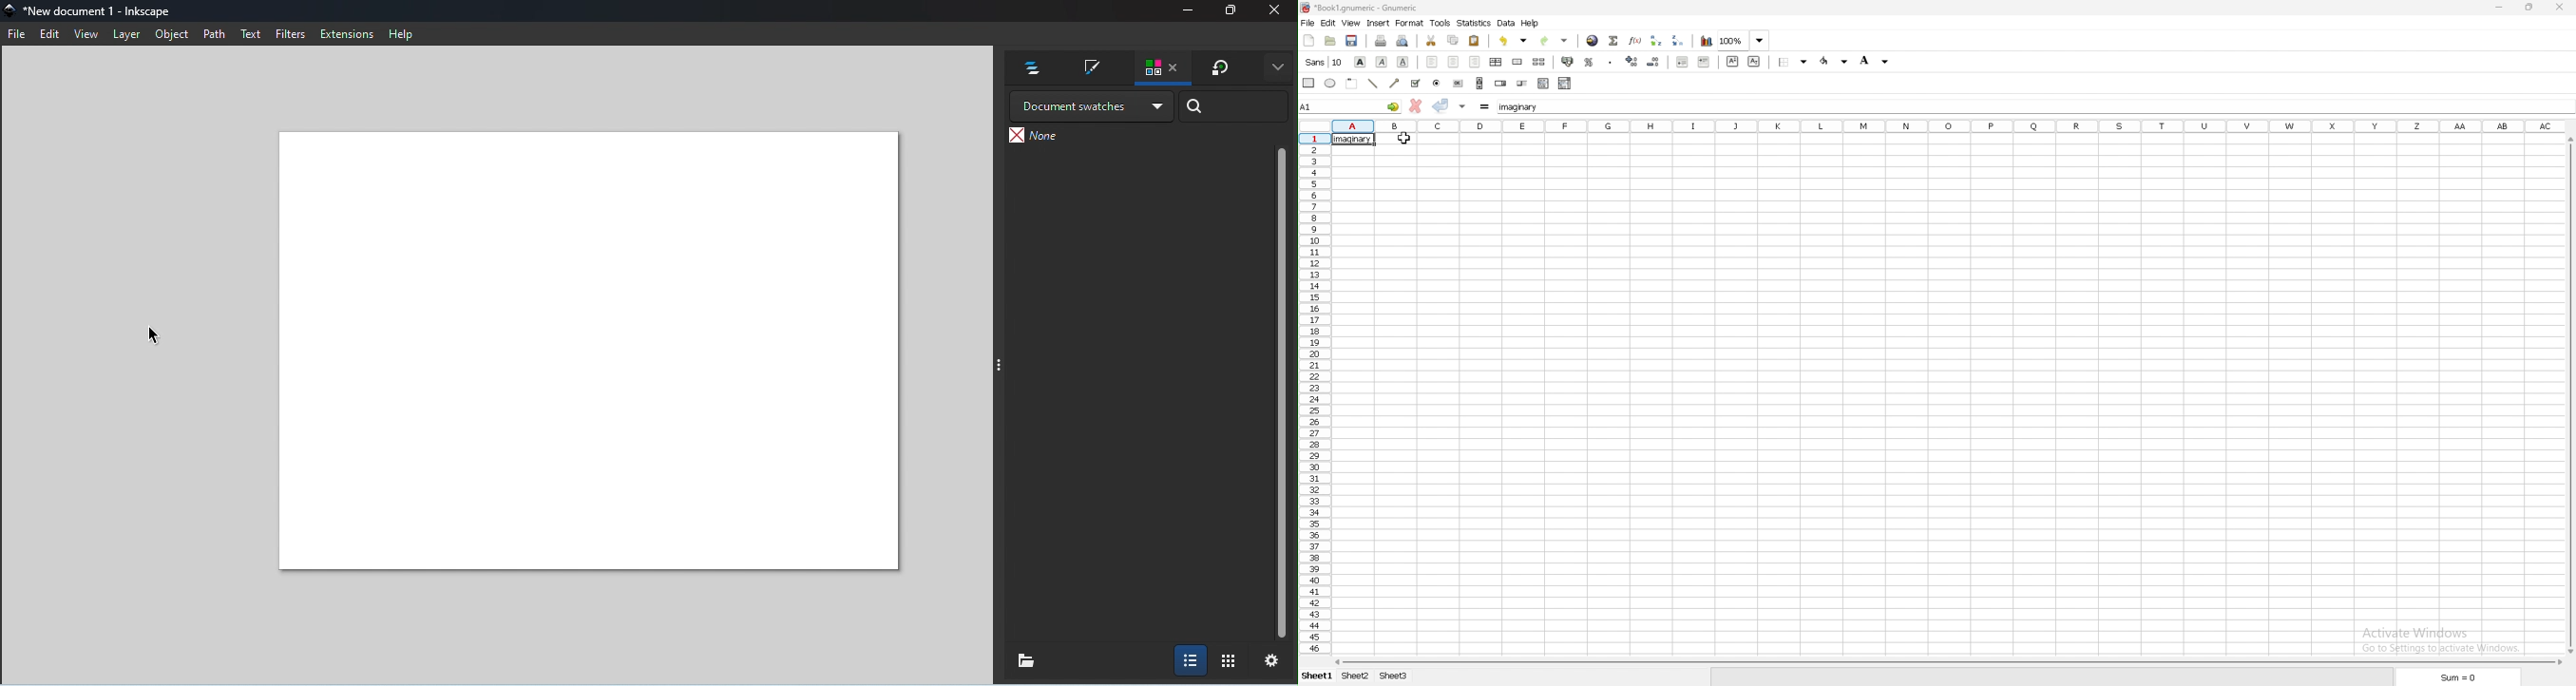  Describe the element at coordinates (1658, 41) in the screenshot. I see `sort ascending` at that location.